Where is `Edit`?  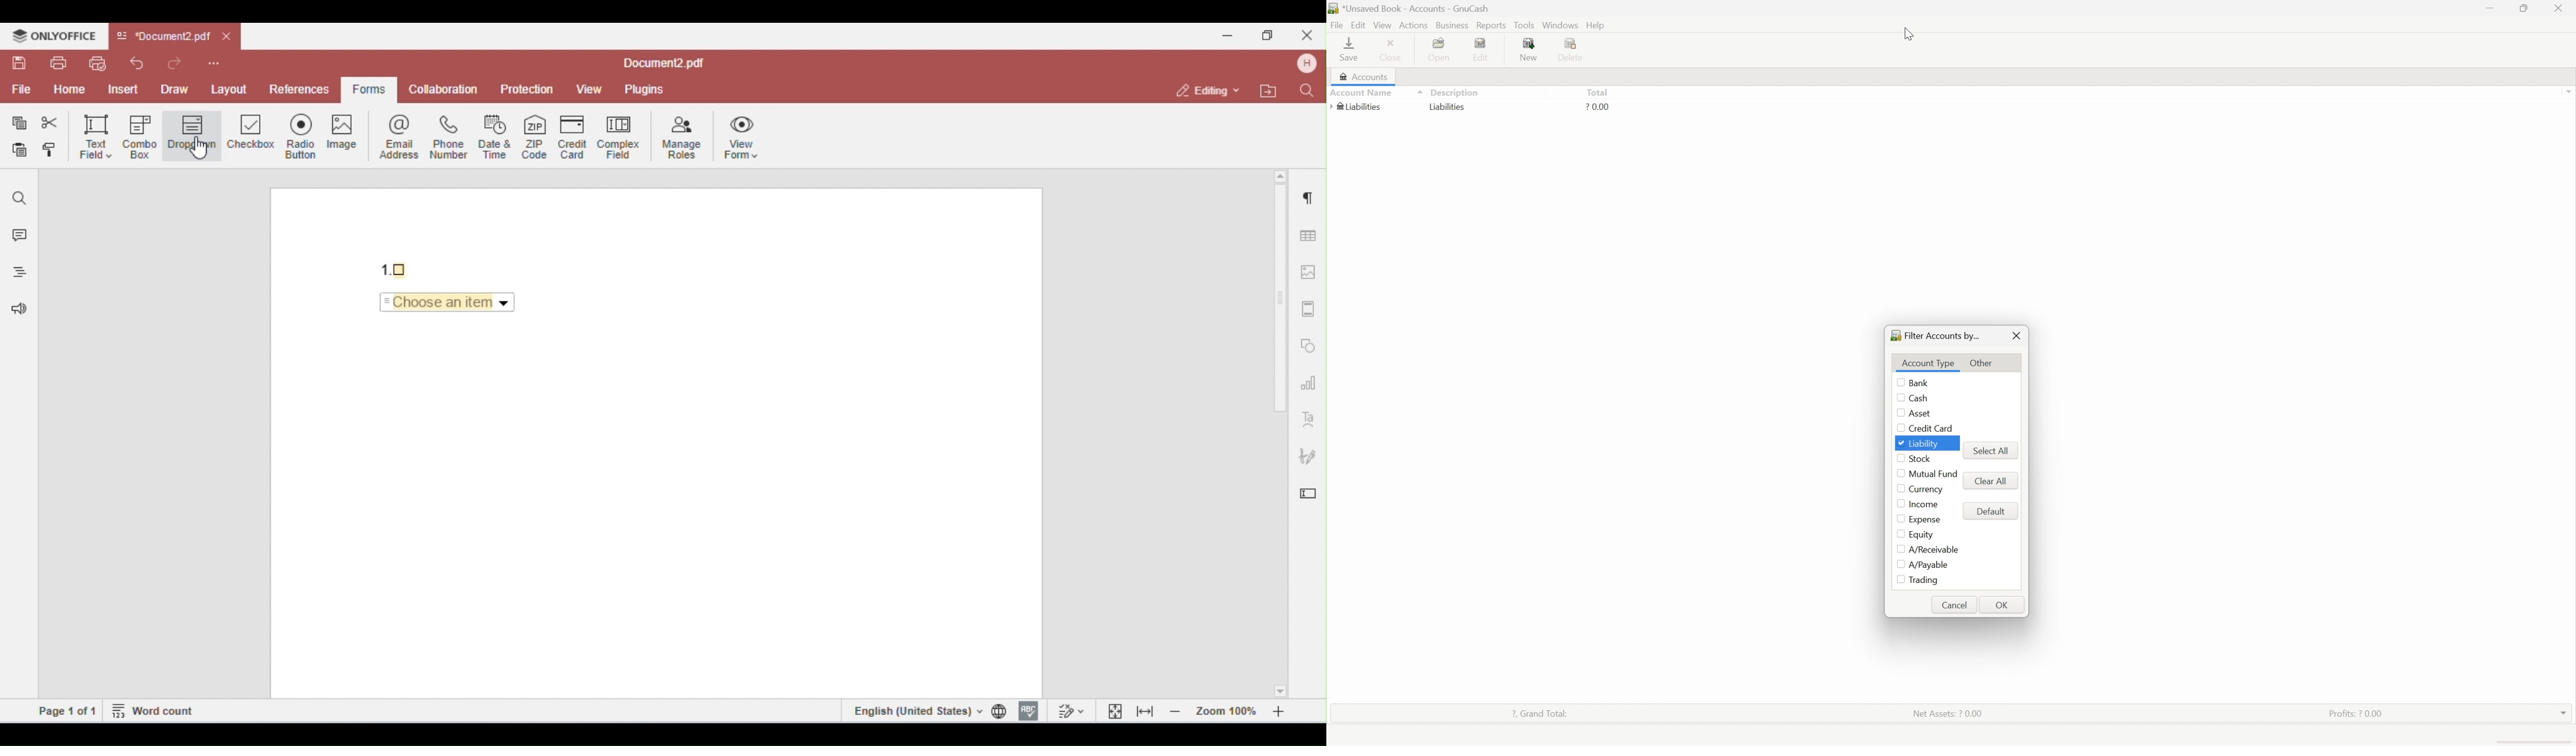
Edit is located at coordinates (1482, 49).